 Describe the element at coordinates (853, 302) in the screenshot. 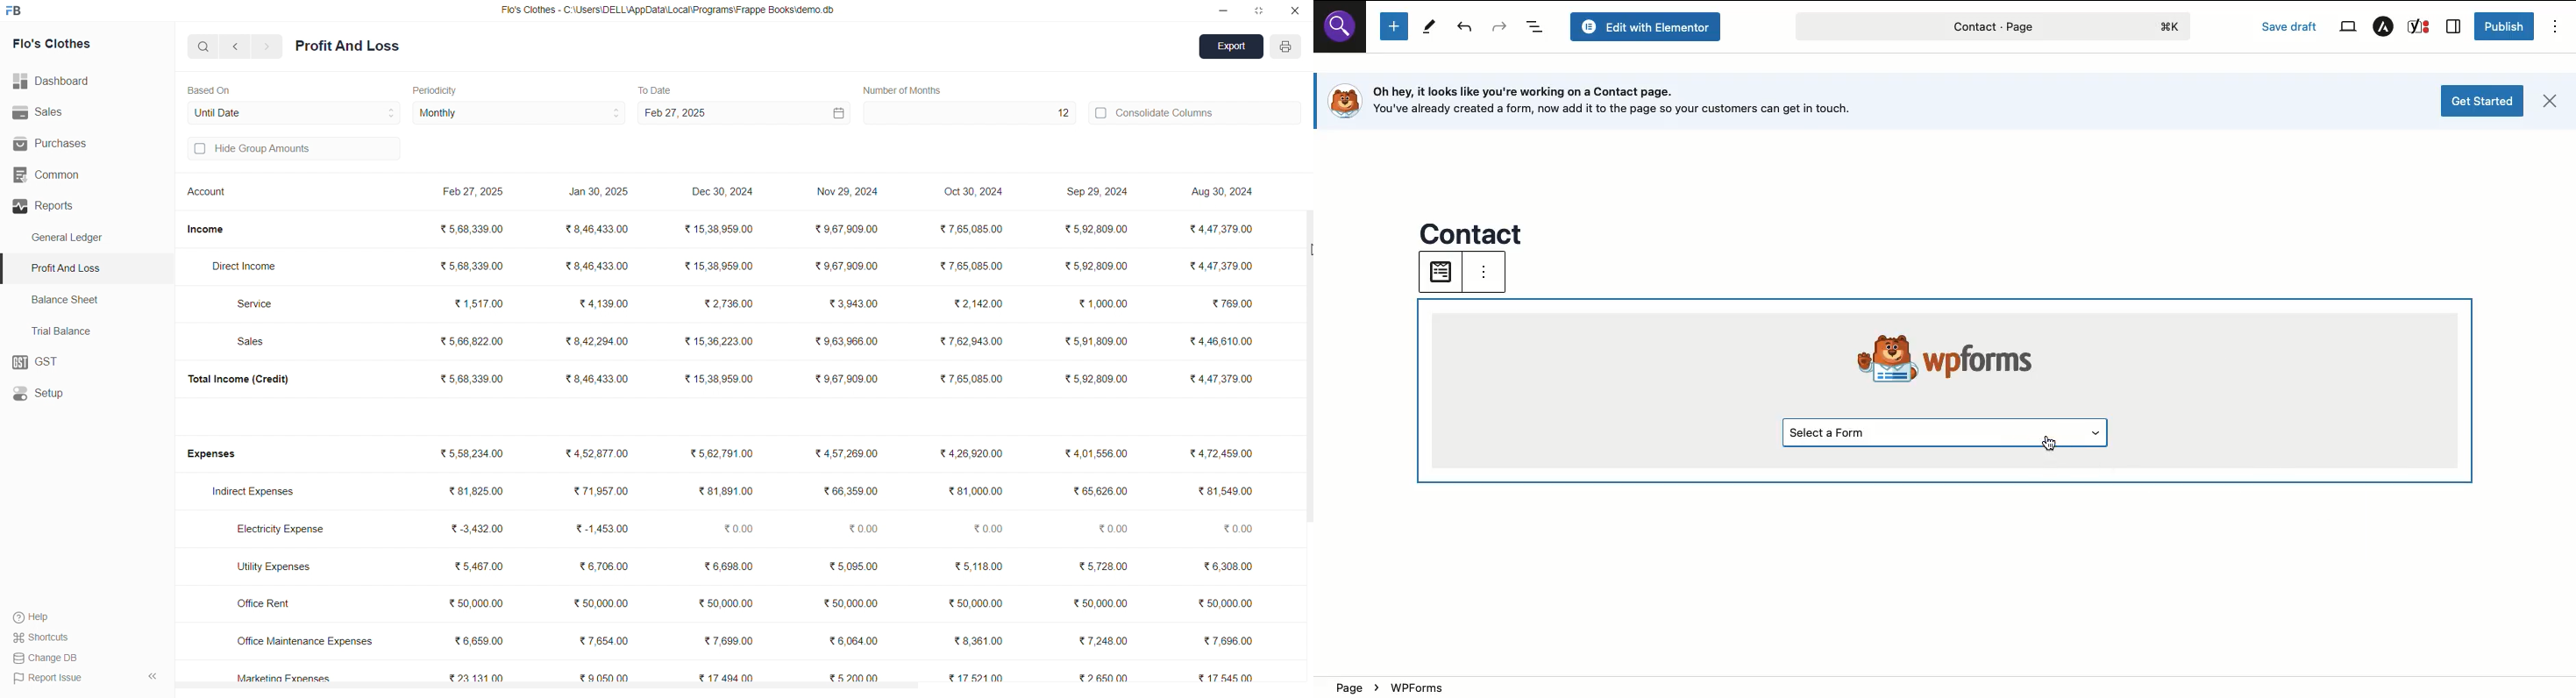

I see `₹3,943.00` at that location.